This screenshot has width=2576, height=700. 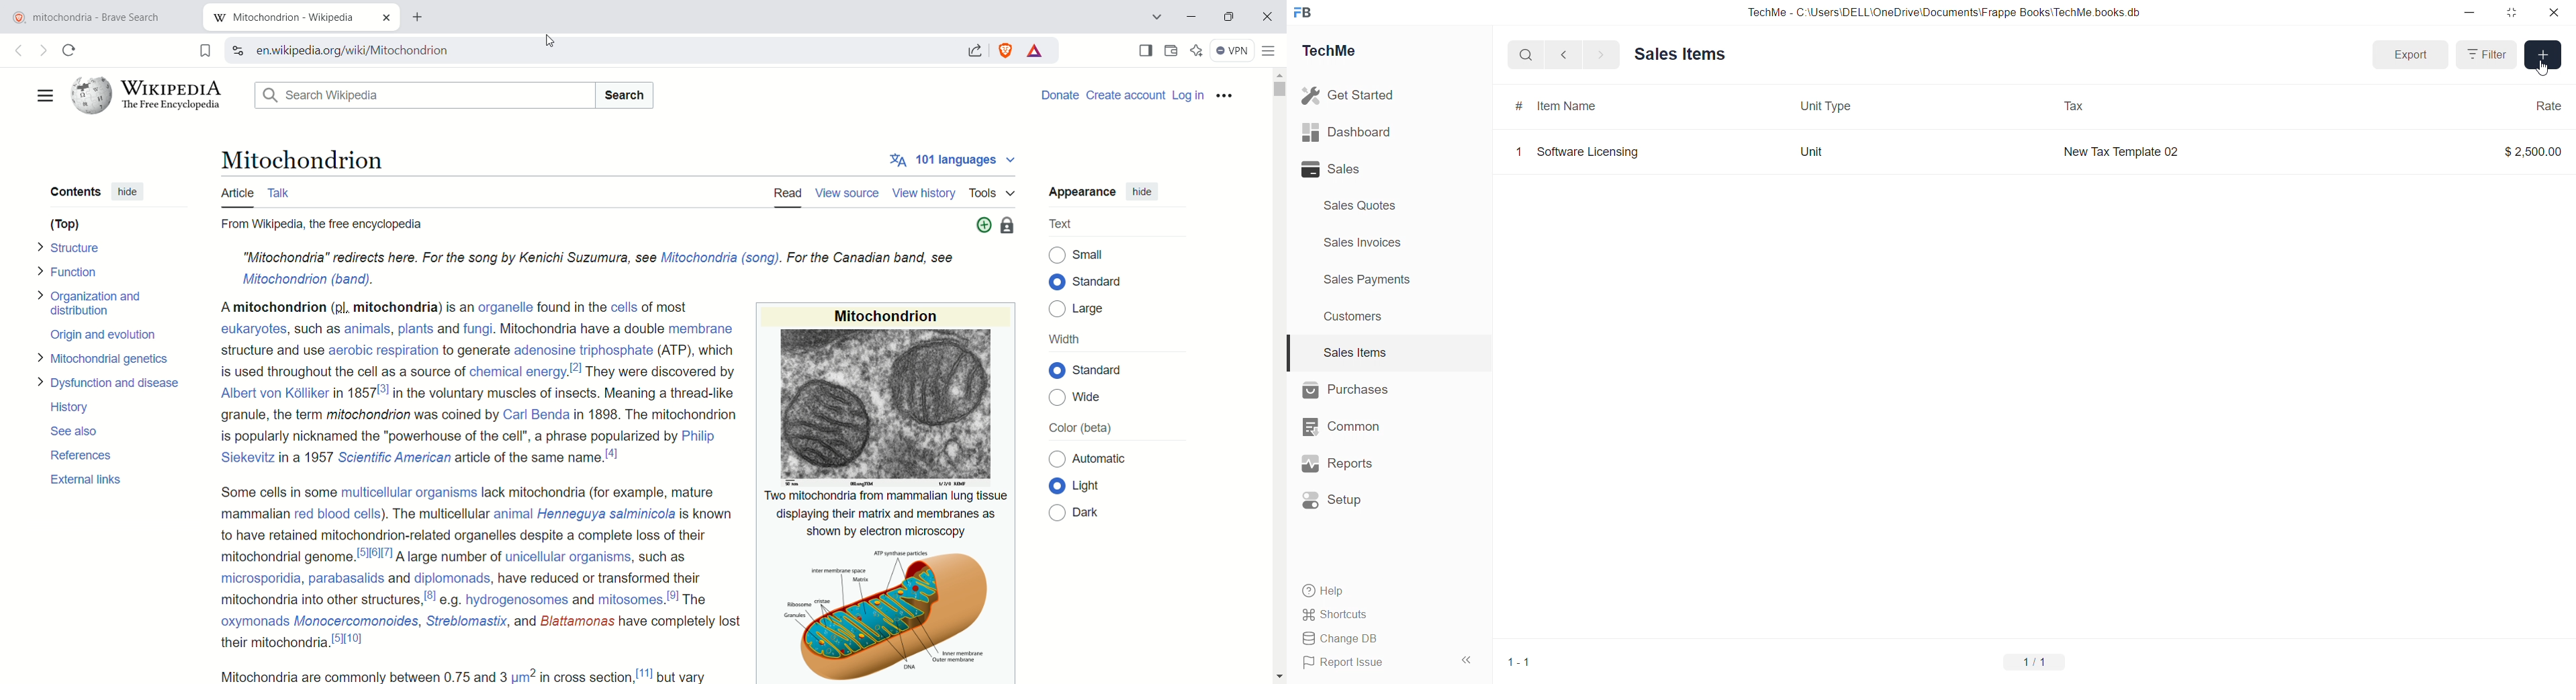 I want to click on Customers, so click(x=1354, y=318).